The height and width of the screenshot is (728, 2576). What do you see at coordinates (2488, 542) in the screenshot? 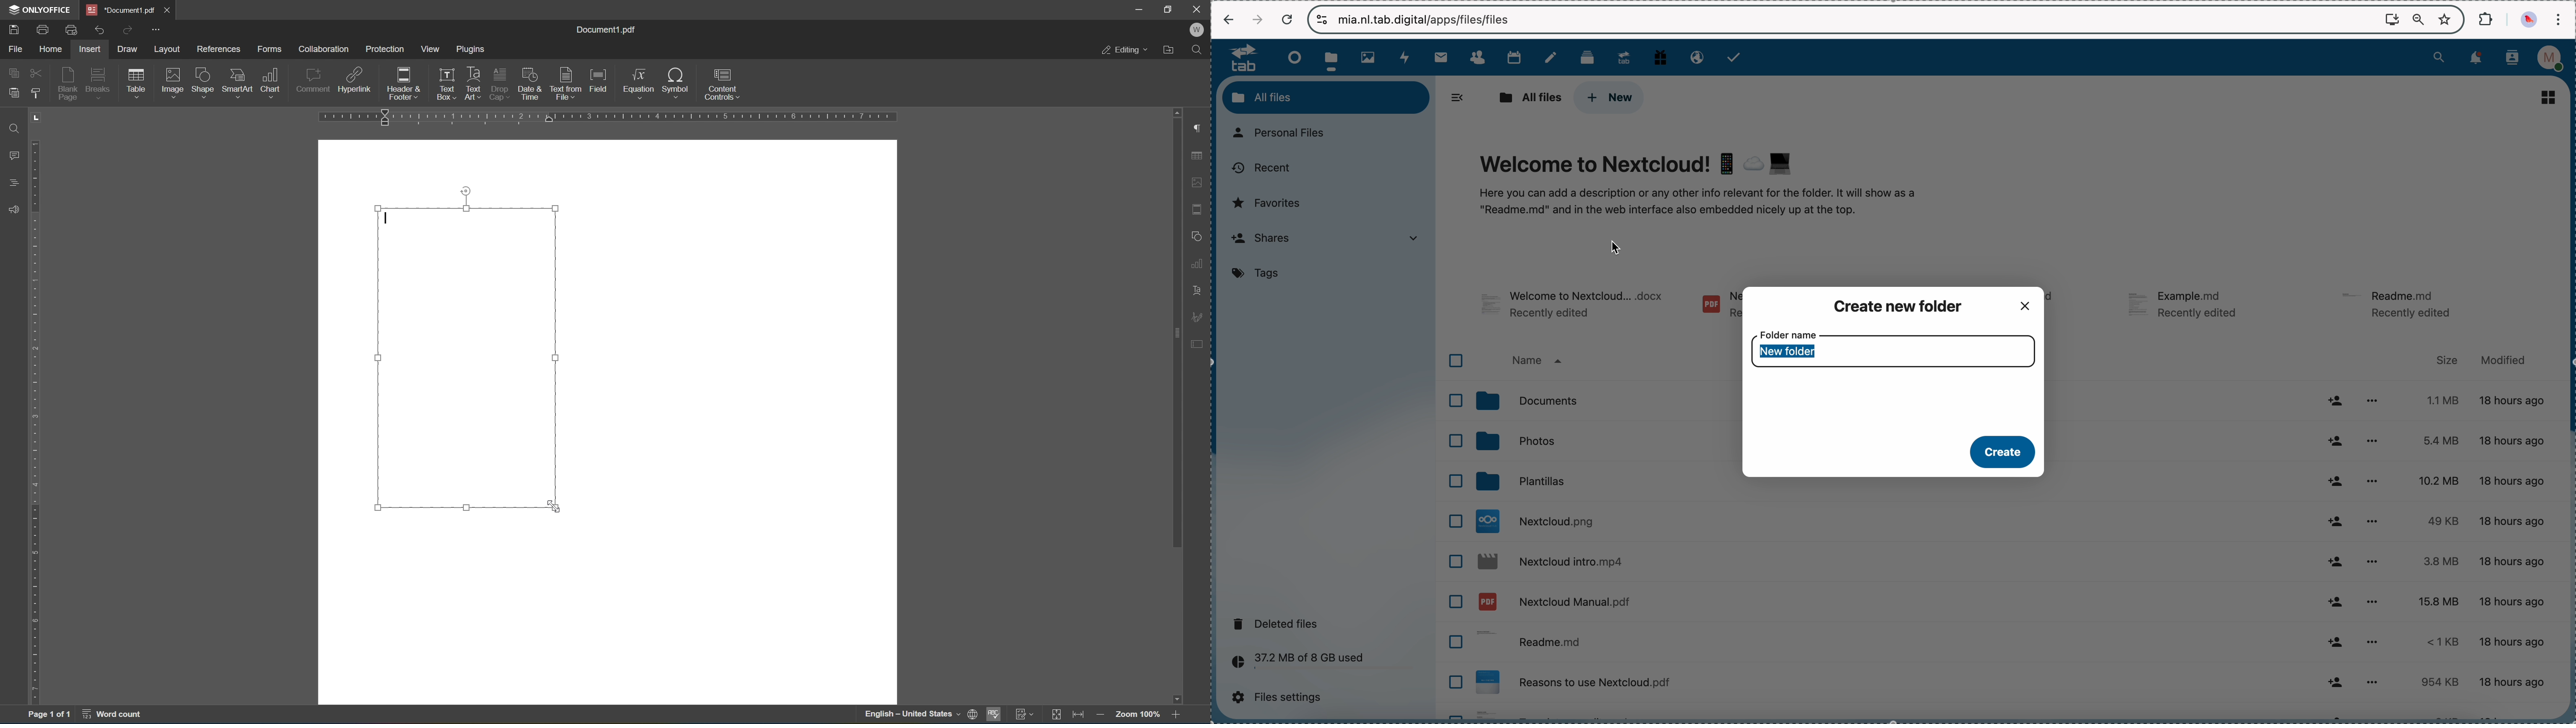
I see `size and modified data` at bounding box center [2488, 542].